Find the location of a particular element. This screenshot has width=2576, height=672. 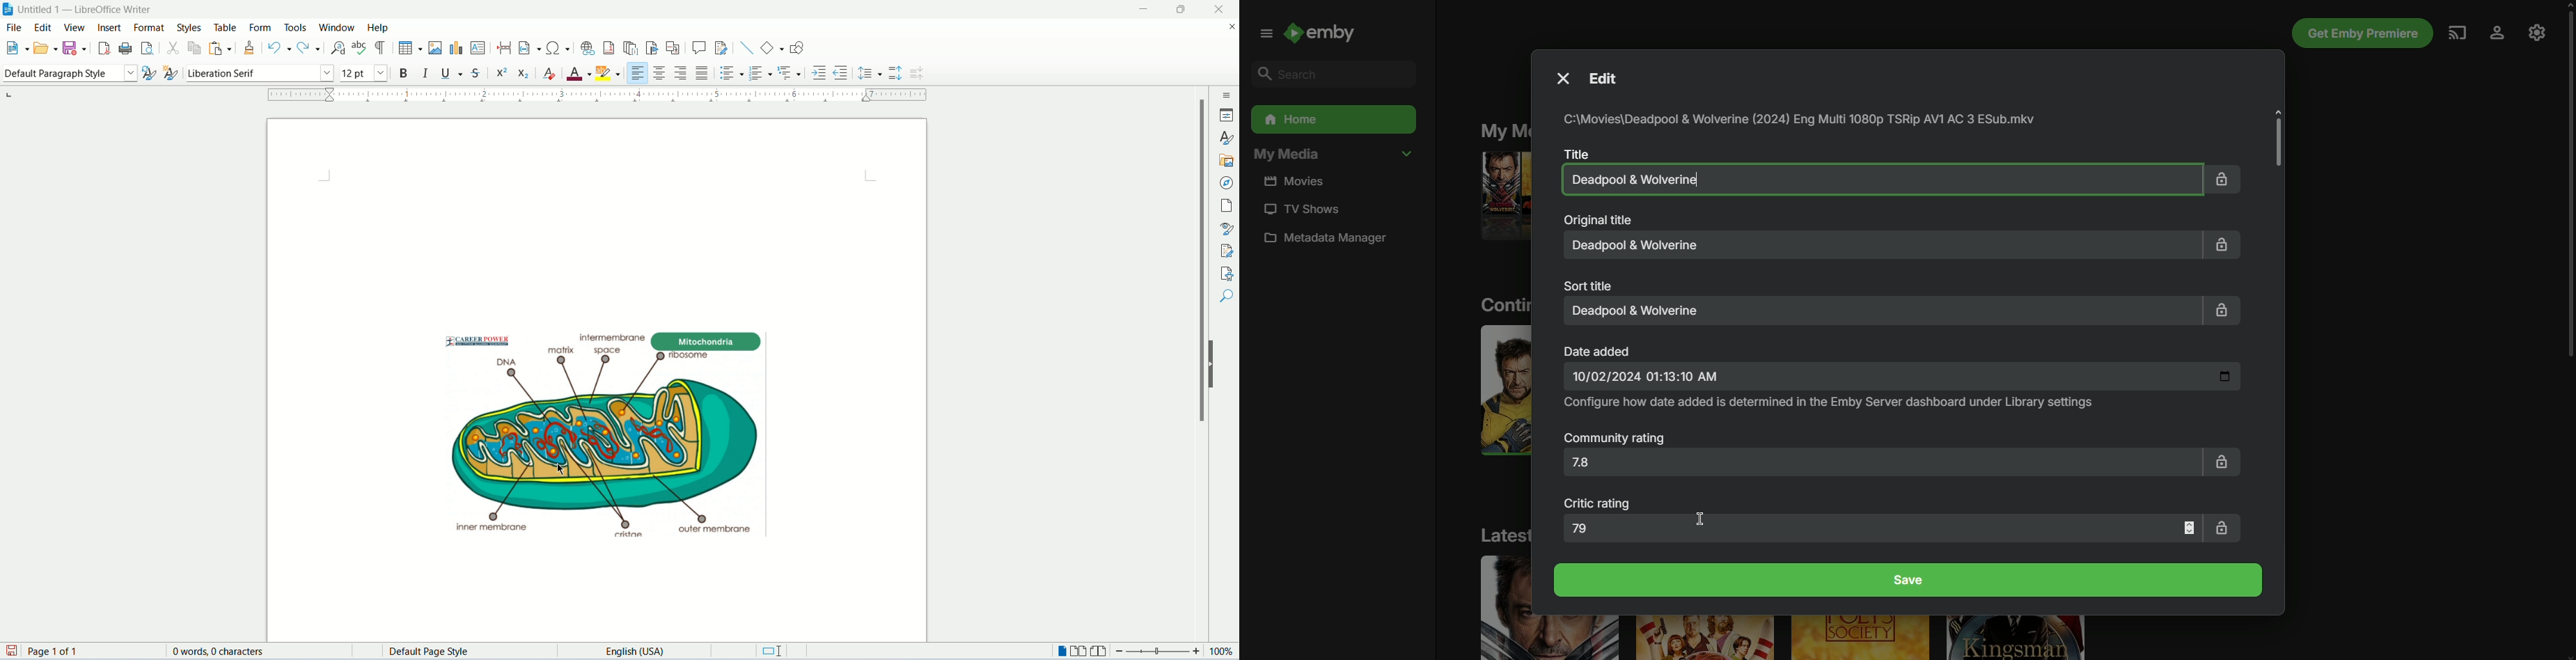

outline format is located at coordinates (789, 74).